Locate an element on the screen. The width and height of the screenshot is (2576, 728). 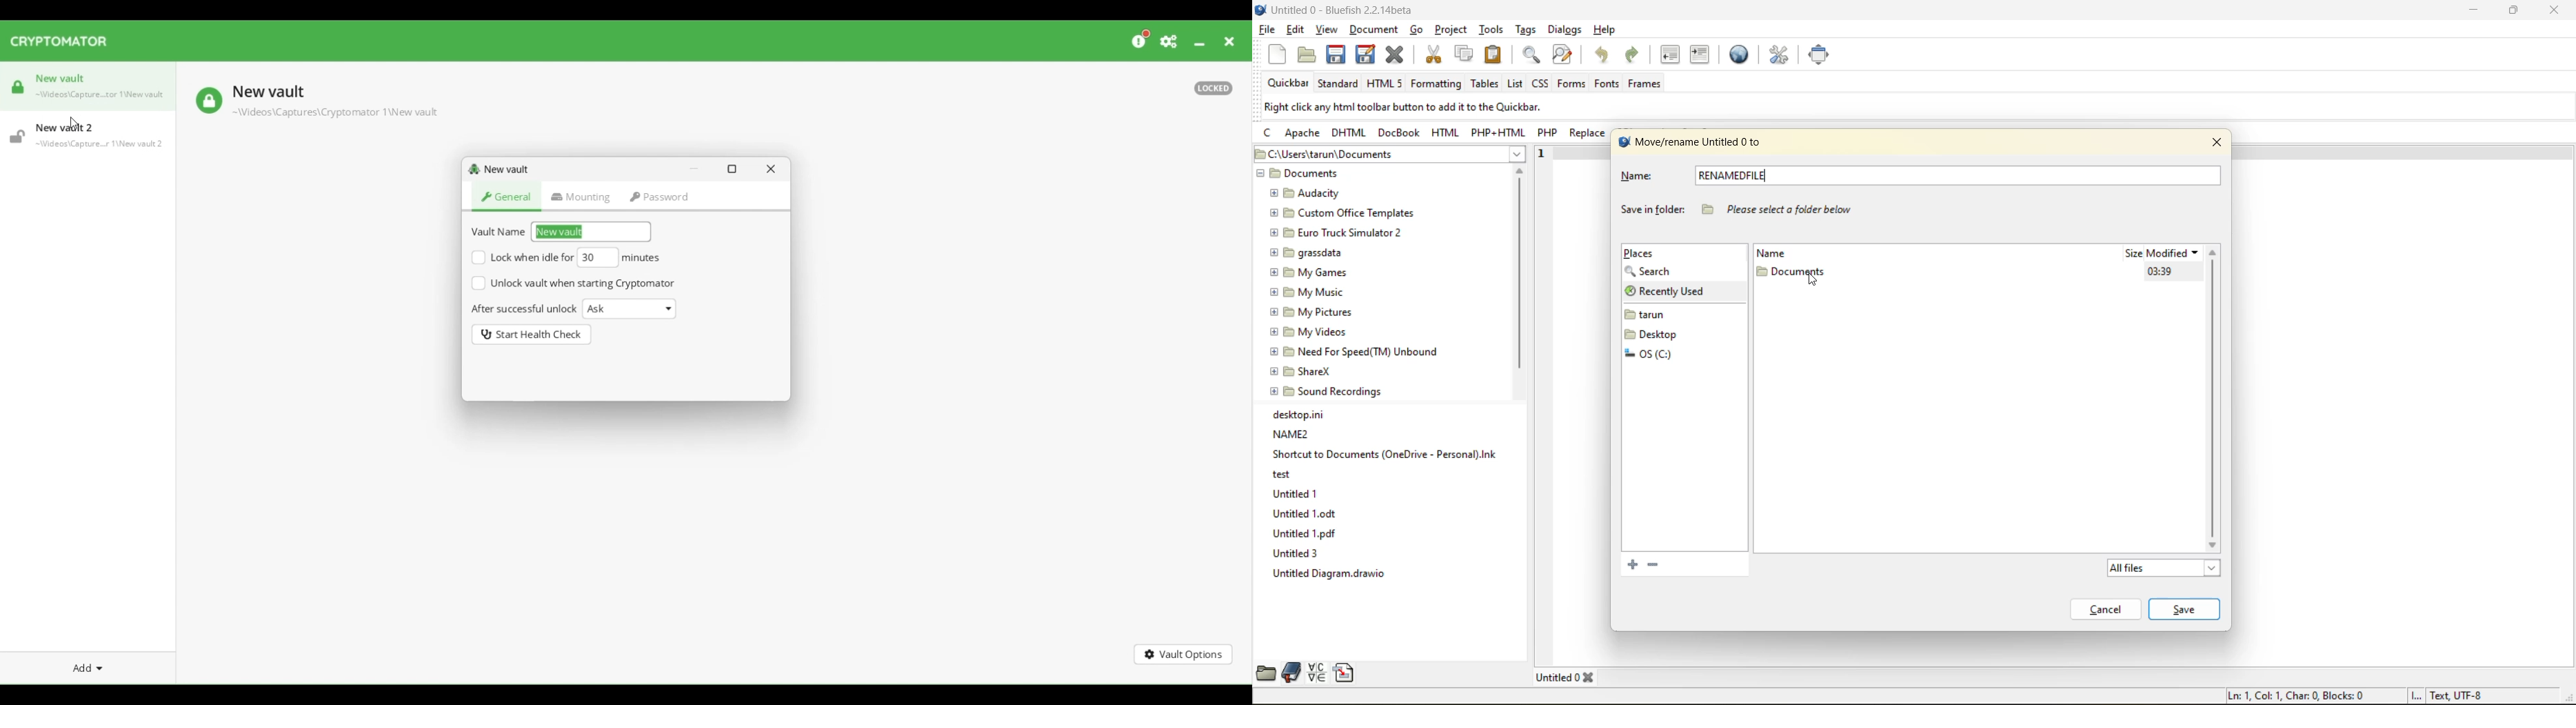
metadata is located at coordinates (2357, 696).